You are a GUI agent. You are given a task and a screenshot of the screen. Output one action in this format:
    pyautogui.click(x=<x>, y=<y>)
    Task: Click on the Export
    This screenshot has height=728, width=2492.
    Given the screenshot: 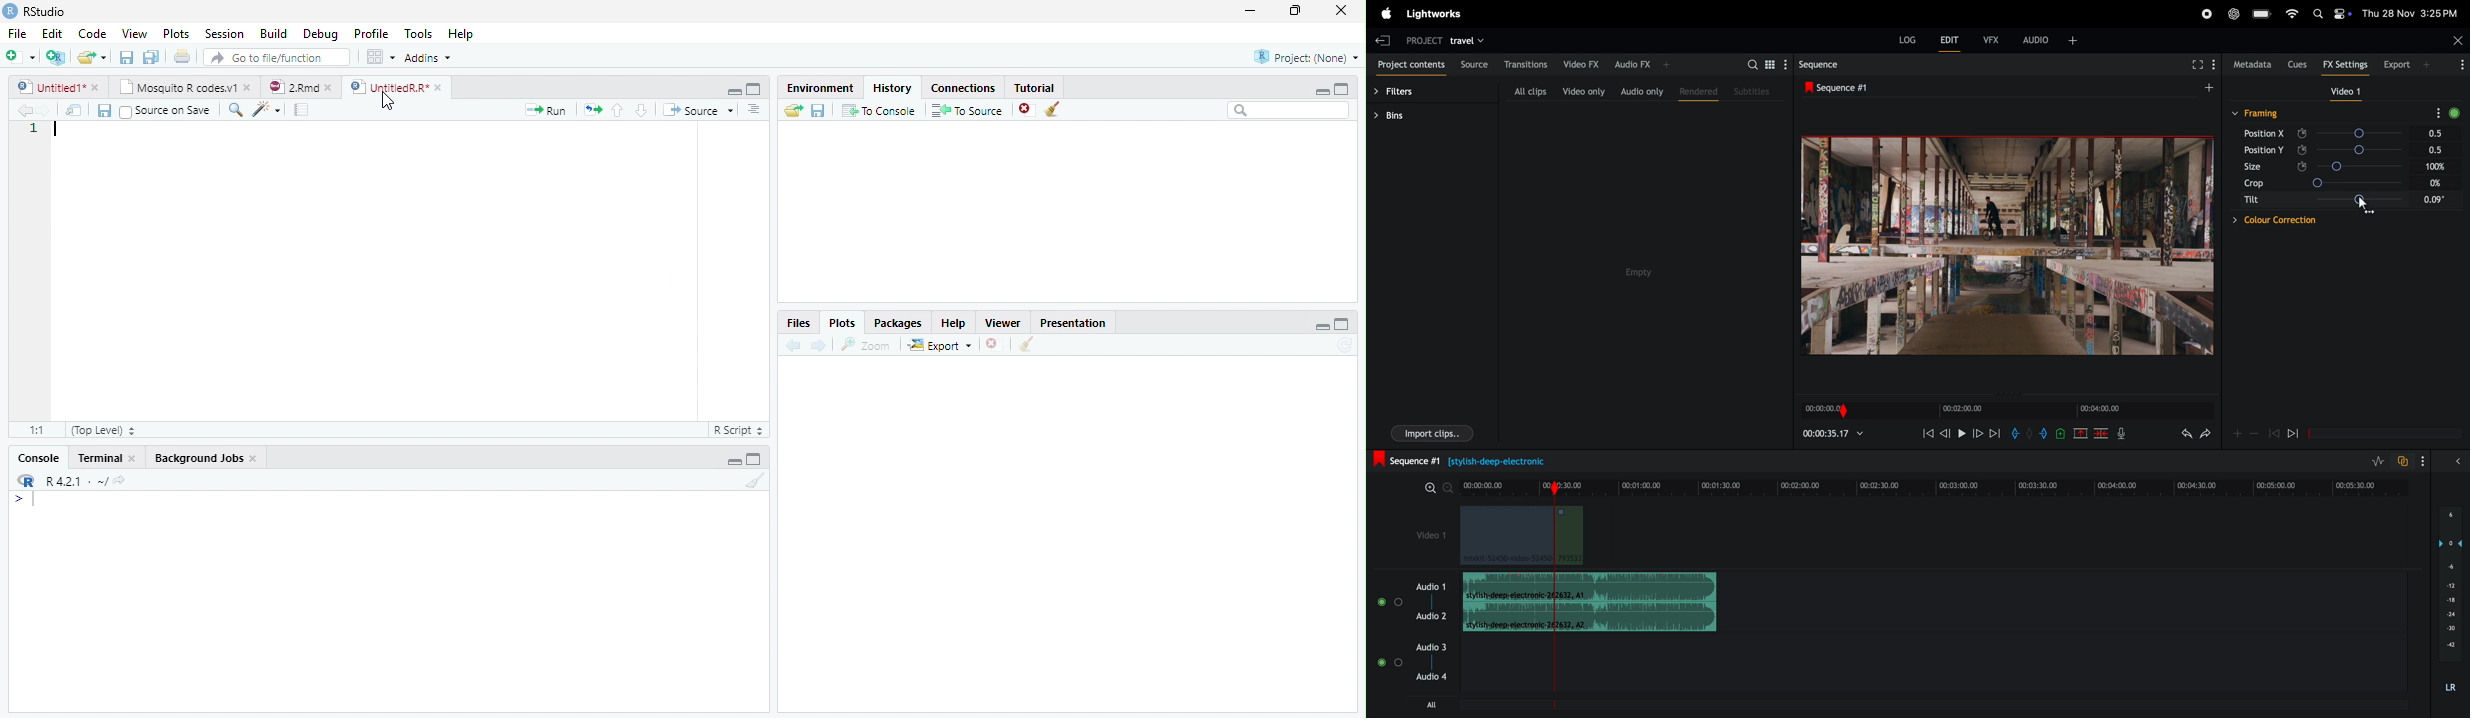 What is the action you would take?
    pyautogui.click(x=941, y=344)
    